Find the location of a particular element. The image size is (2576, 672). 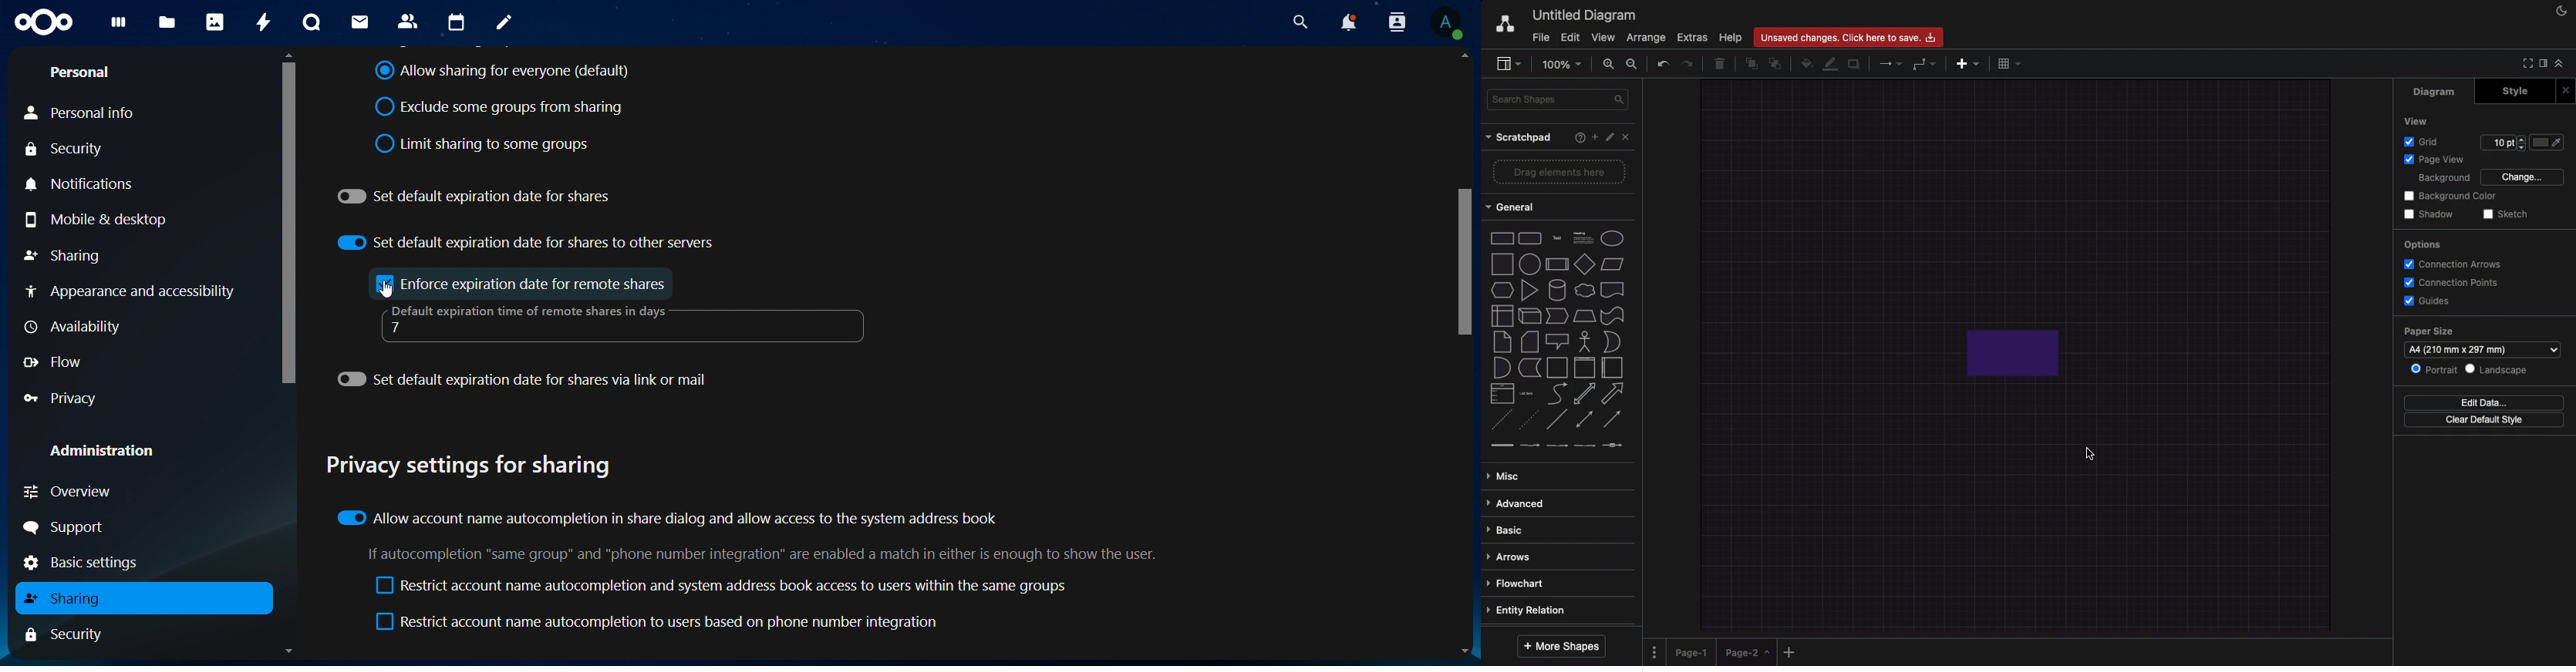

list is located at coordinates (1500, 394).